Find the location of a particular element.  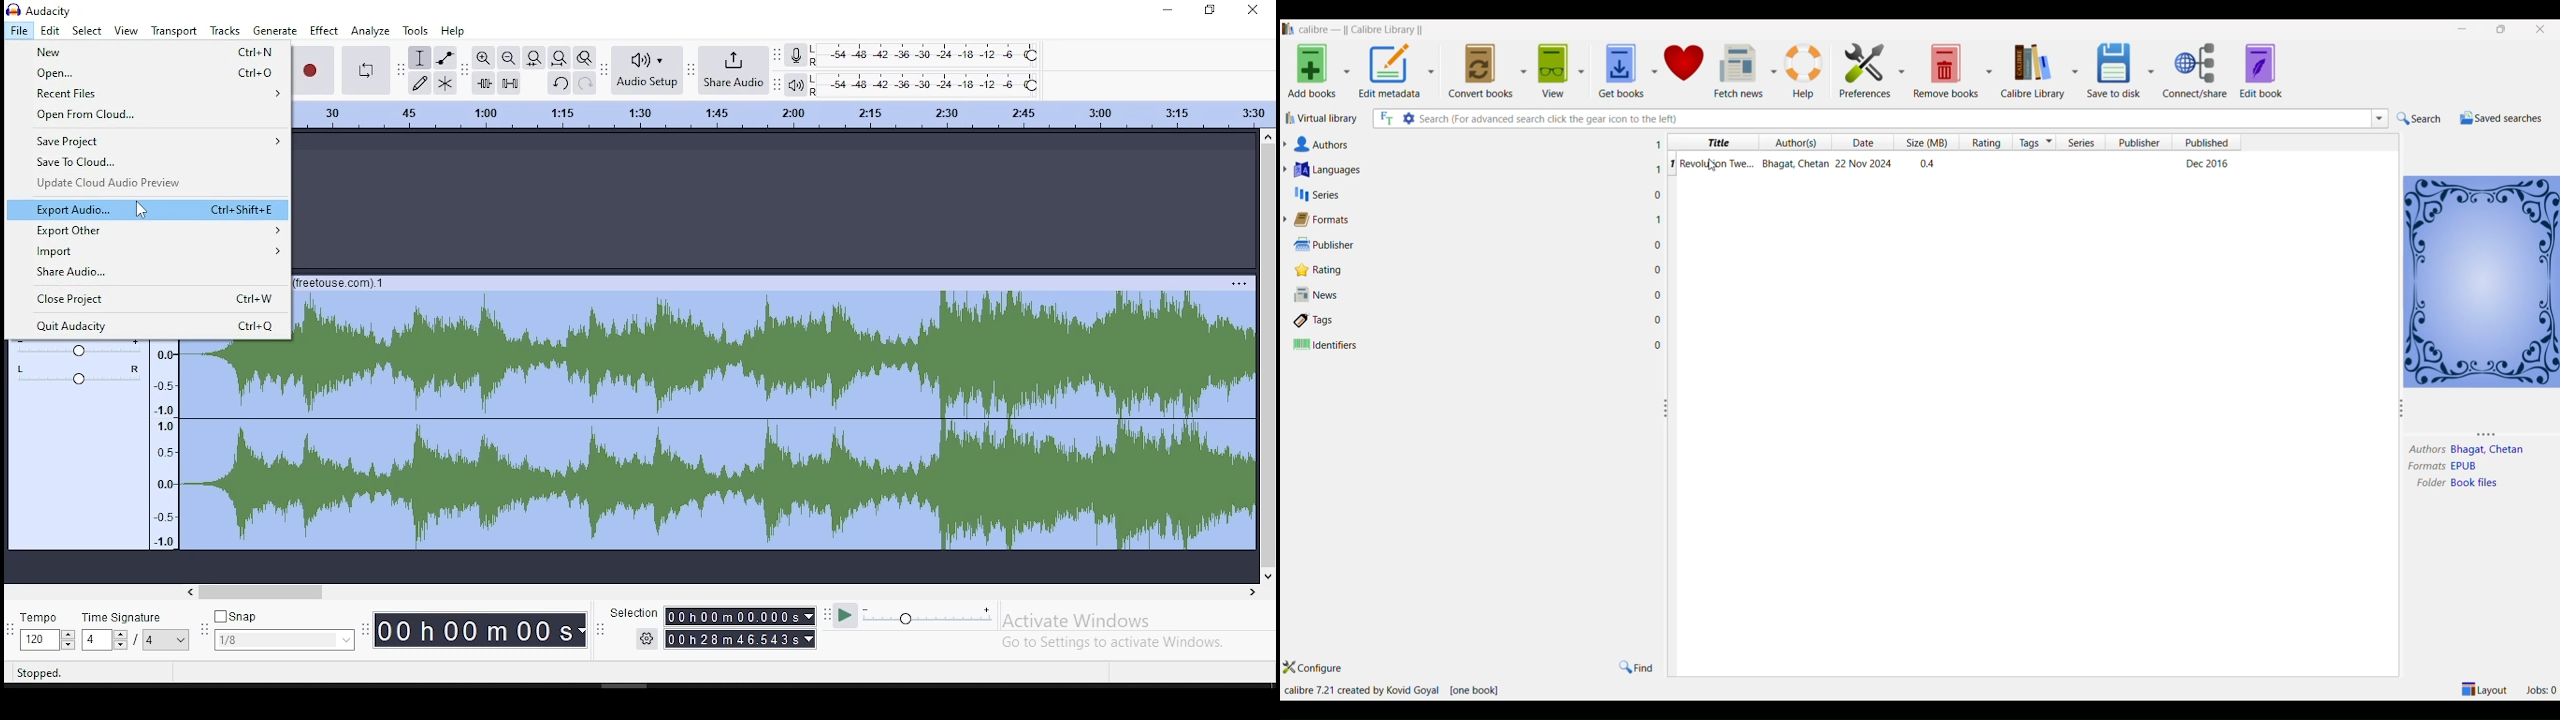

series and number of series is located at coordinates (1317, 195).